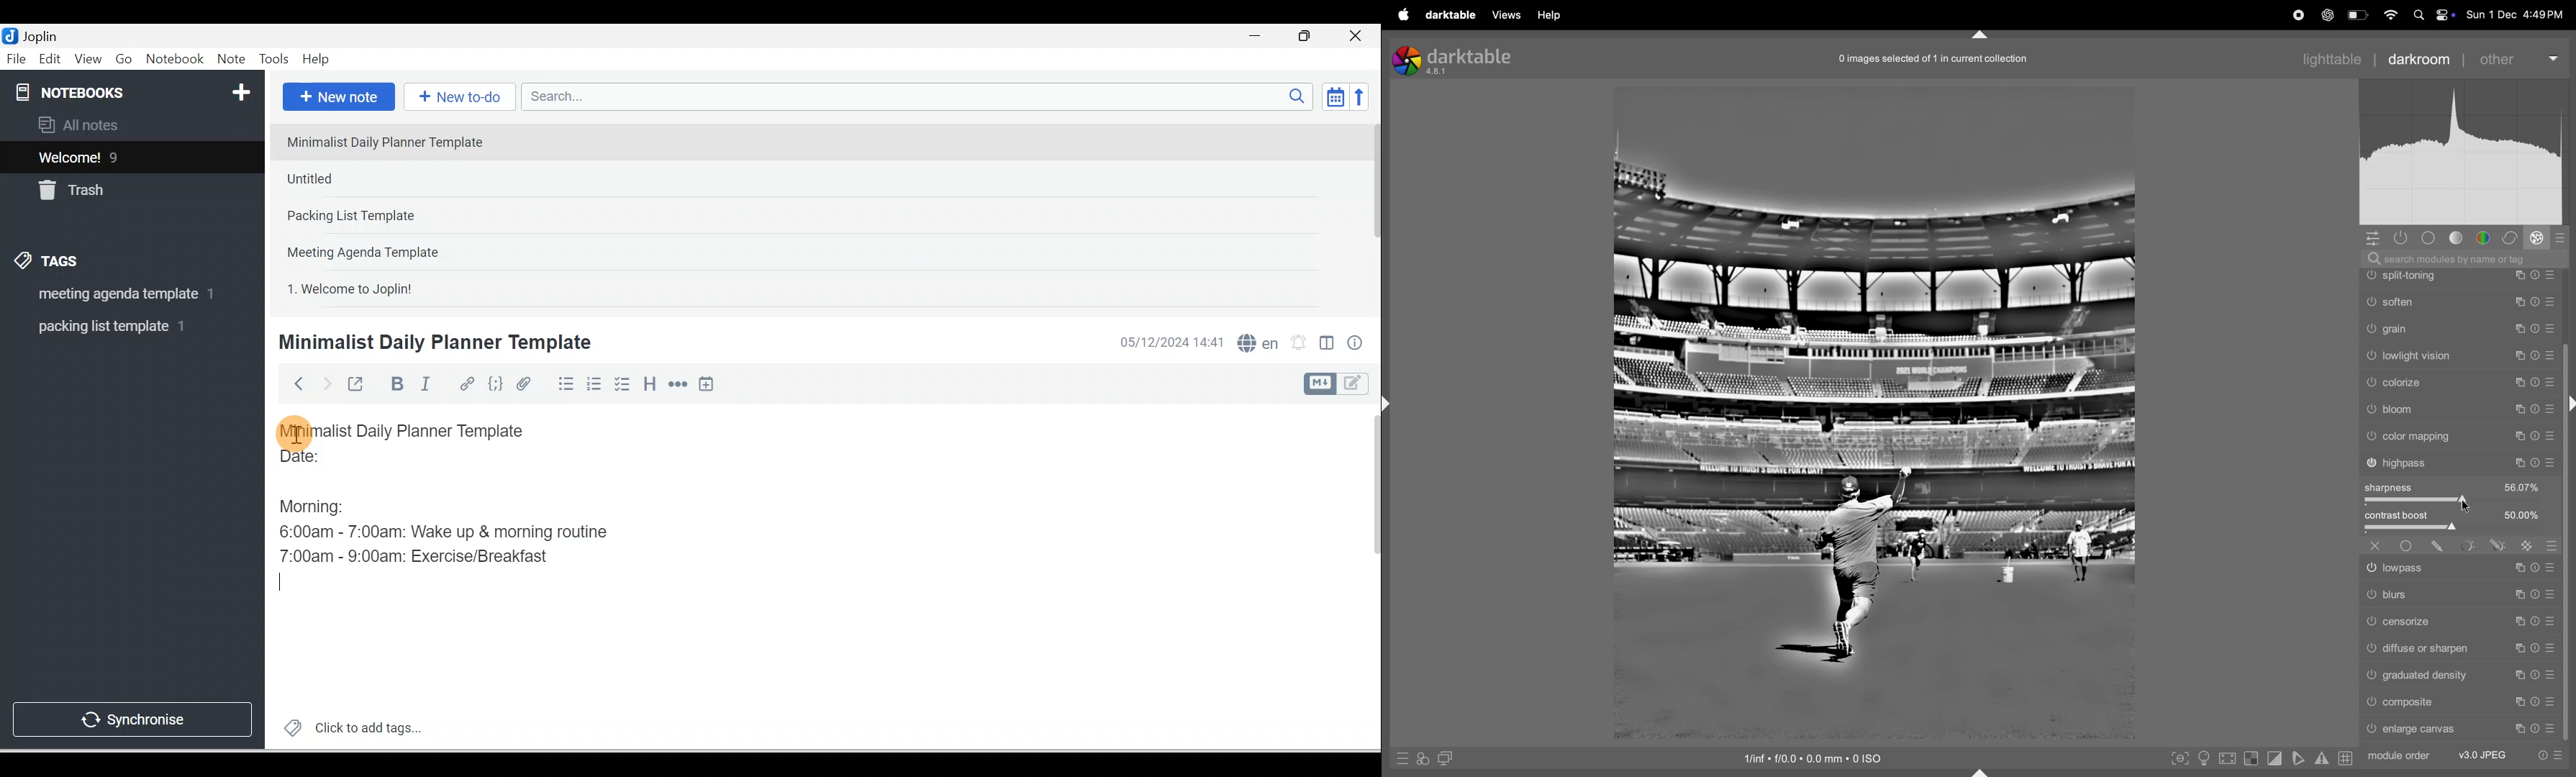 Image resolution: width=2576 pixels, height=784 pixels. I want to click on Checkbox, so click(621, 384).